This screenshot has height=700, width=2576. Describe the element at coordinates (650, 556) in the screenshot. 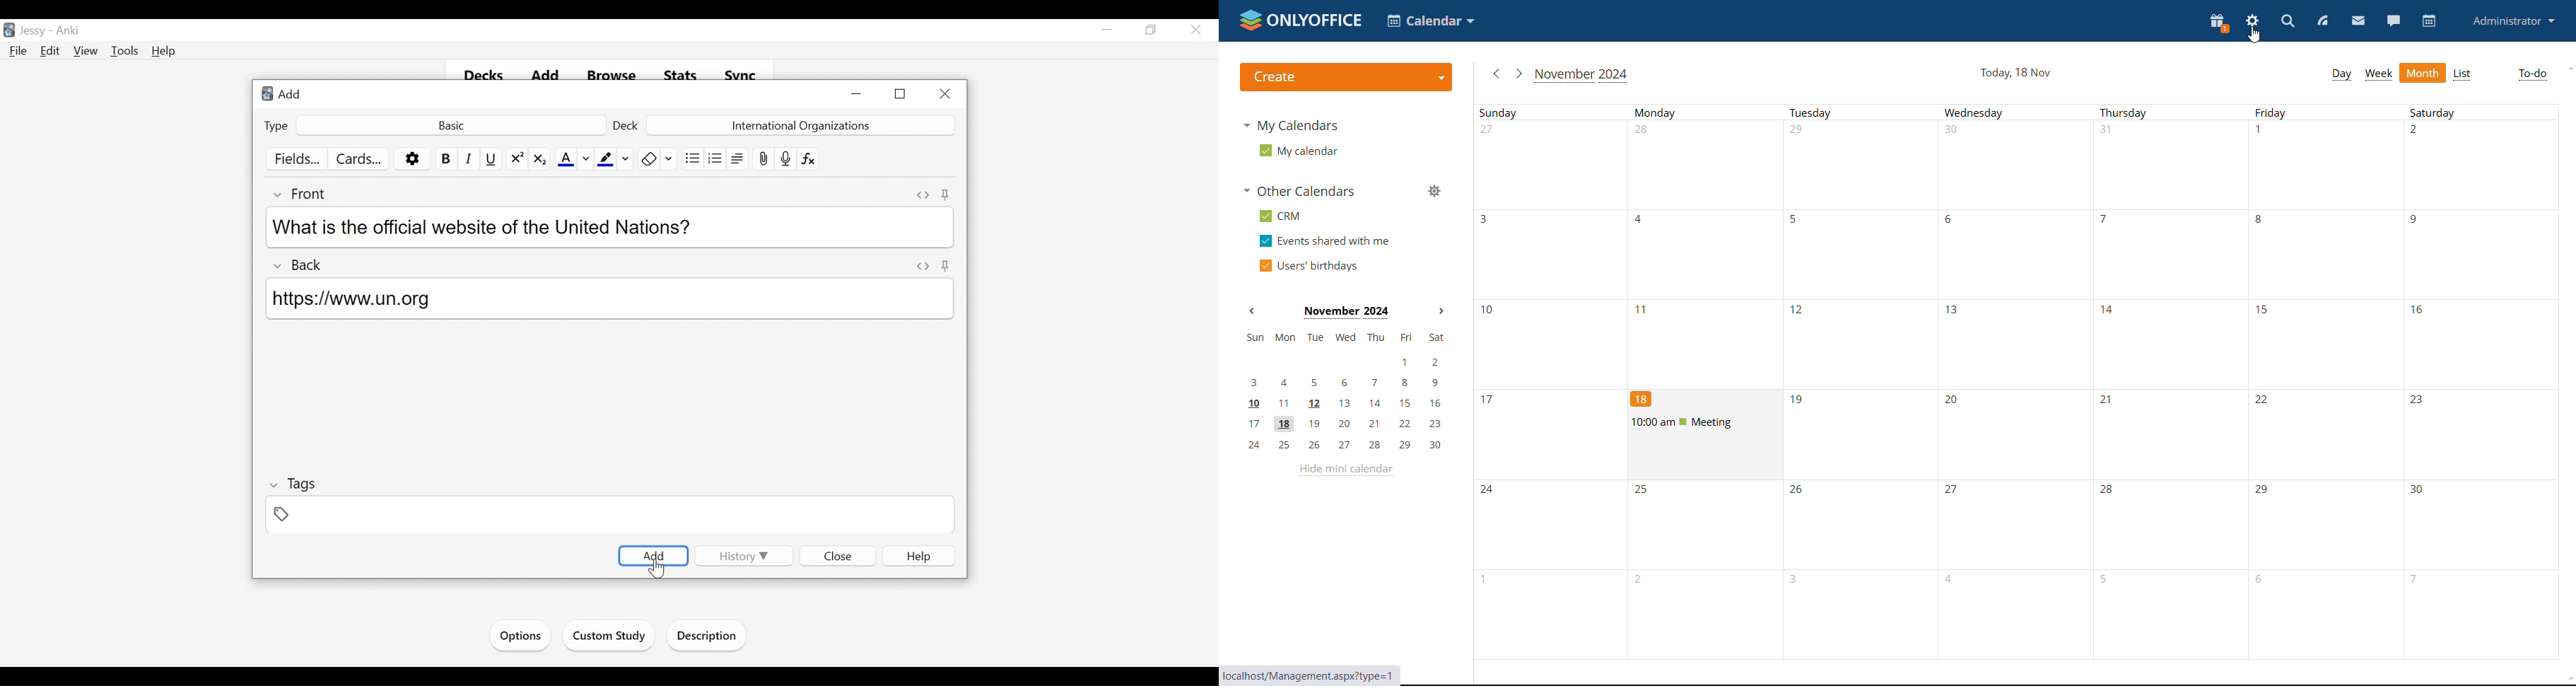

I see `Add` at that location.